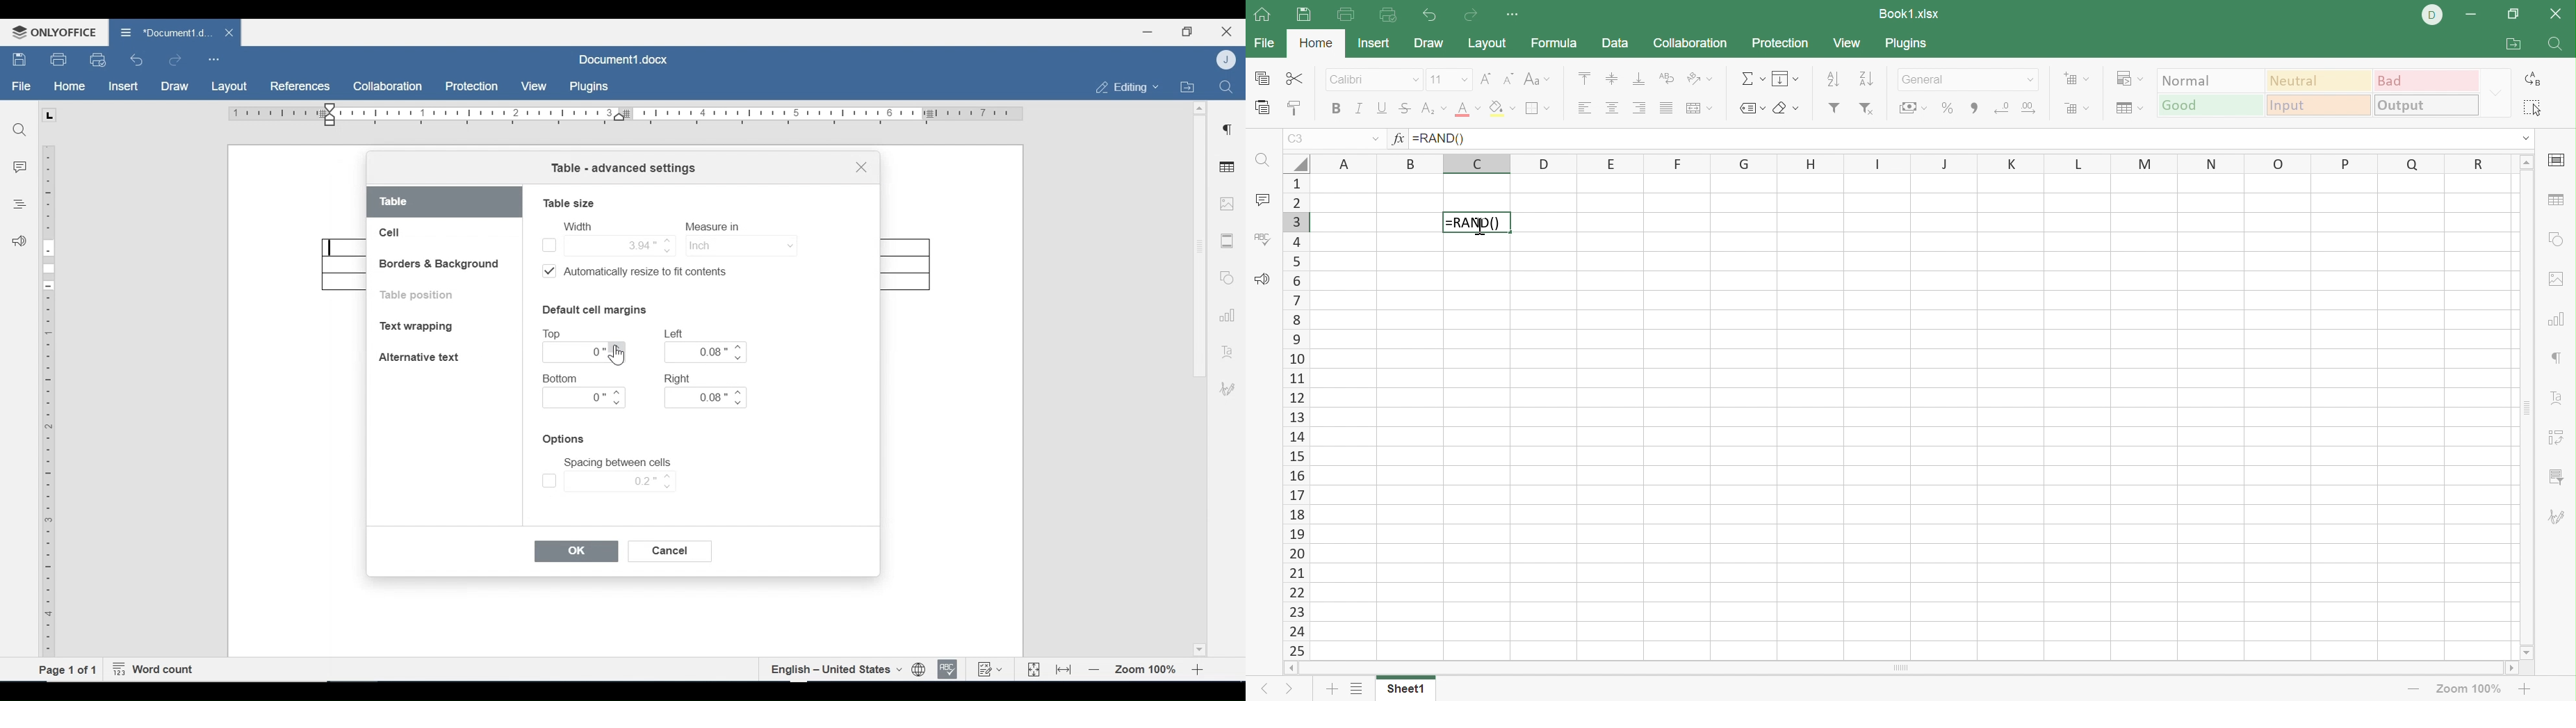 The height and width of the screenshot is (728, 2576). What do you see at coordinates (1750, 109) in the screenshot?
I see `Named ranges` at bounding box center [1750, 109].